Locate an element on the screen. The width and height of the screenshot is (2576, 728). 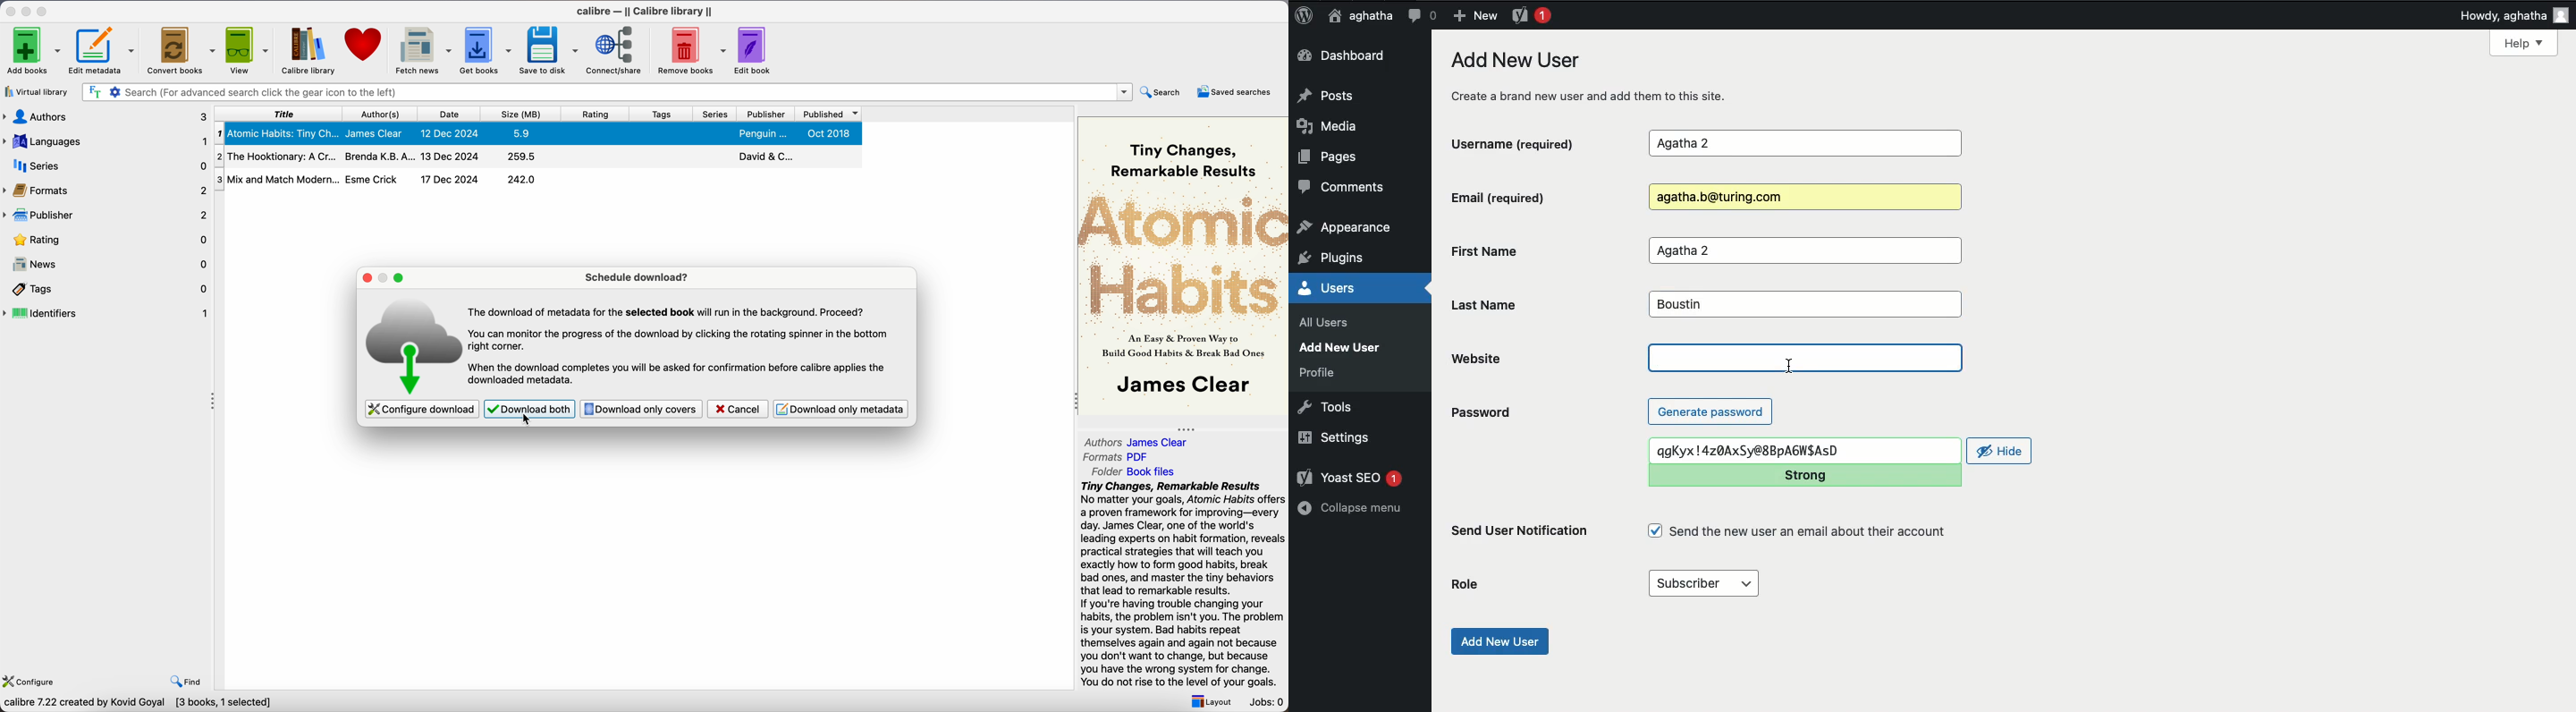
authors is located at coordinates (106, 116).